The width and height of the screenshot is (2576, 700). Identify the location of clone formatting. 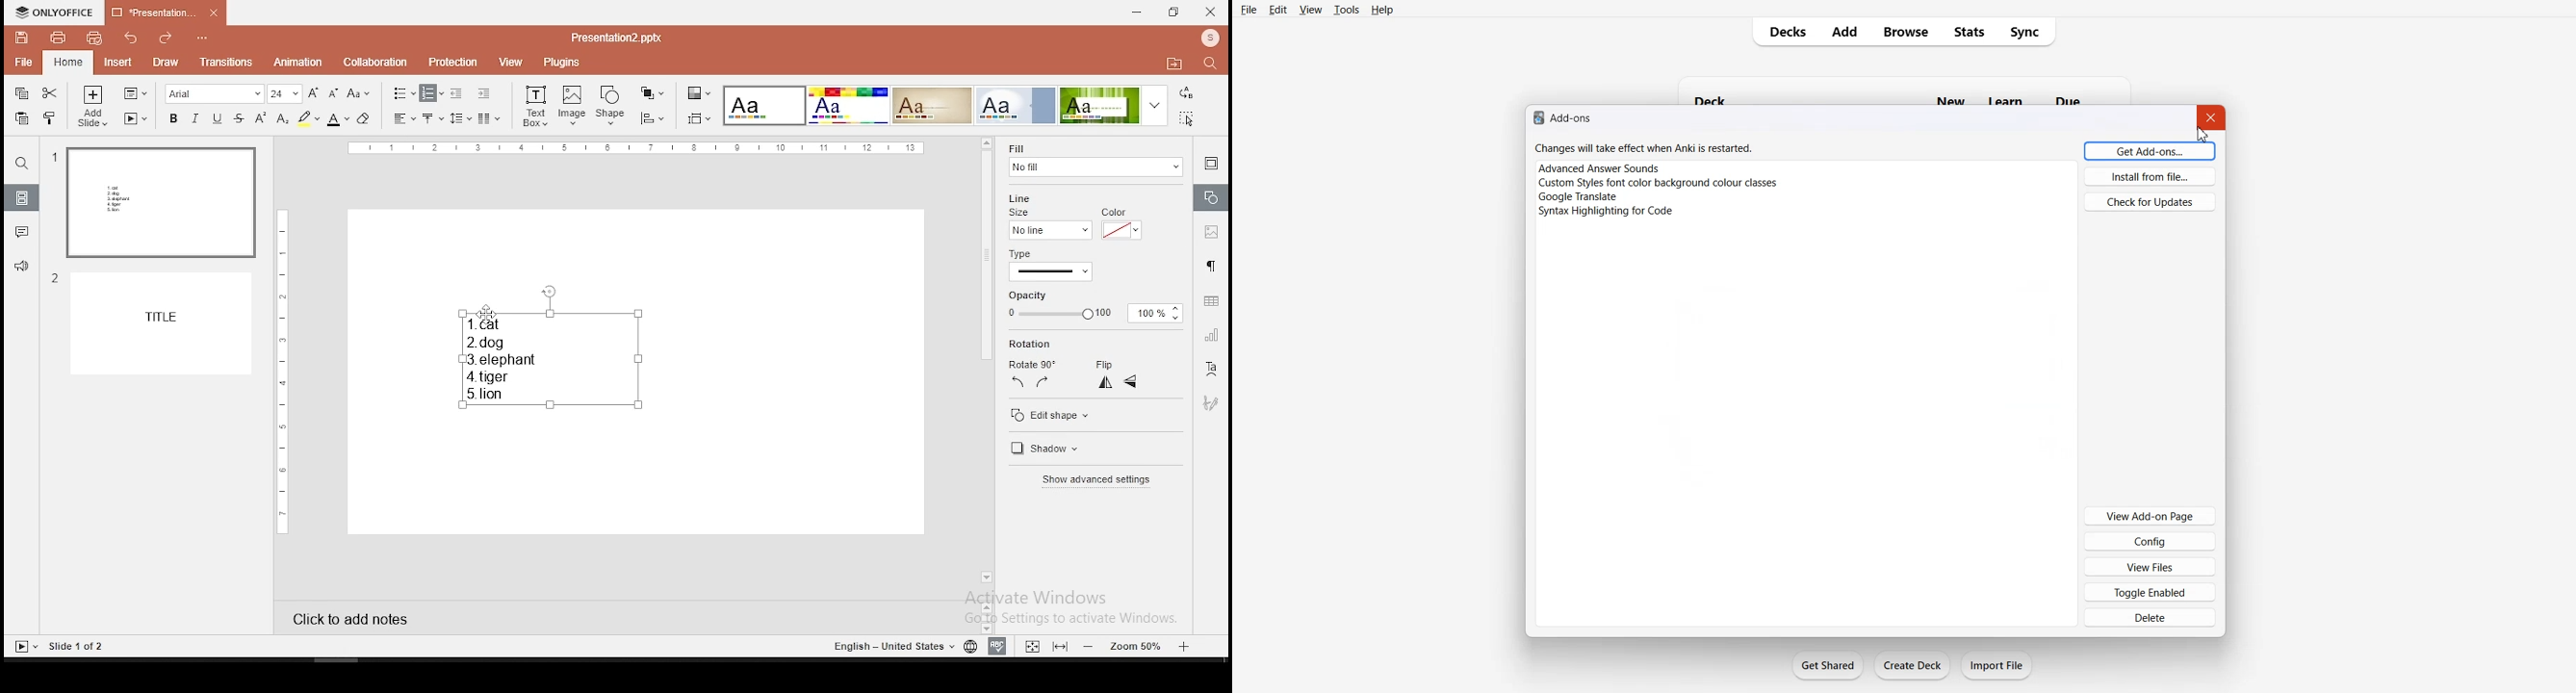
(52, 118).